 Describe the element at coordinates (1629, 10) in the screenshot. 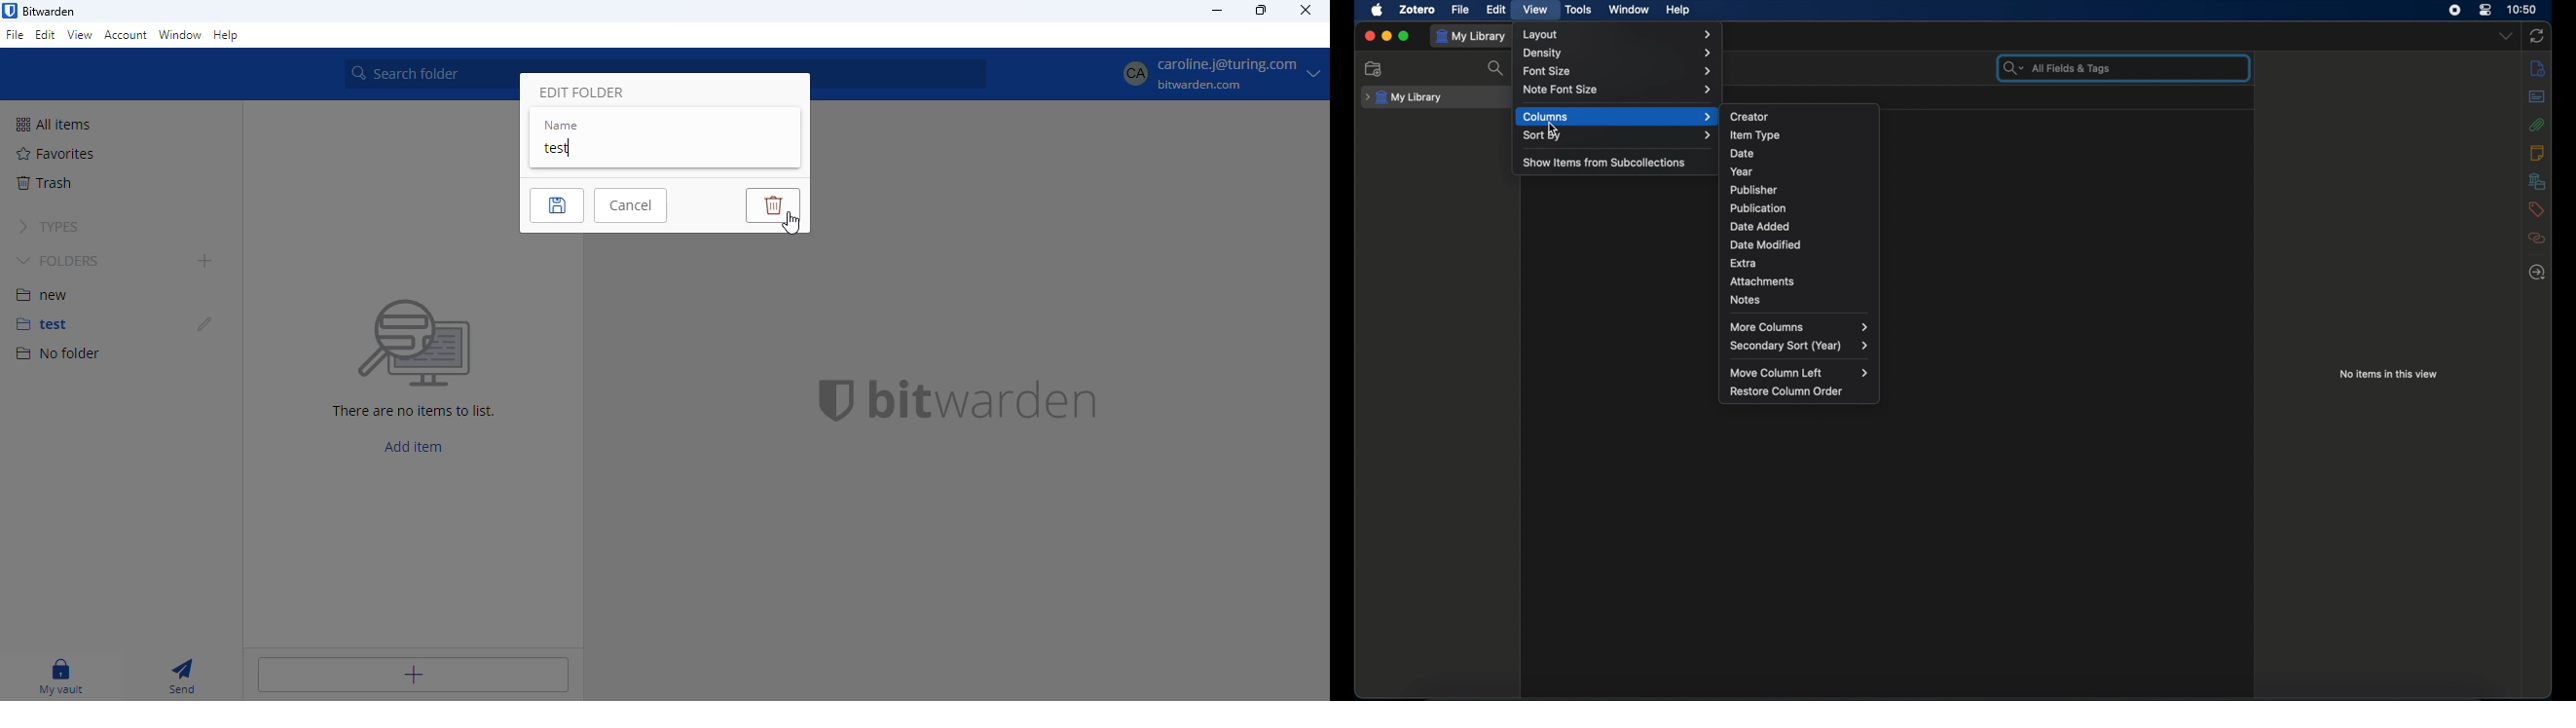

I see `window` at that location.